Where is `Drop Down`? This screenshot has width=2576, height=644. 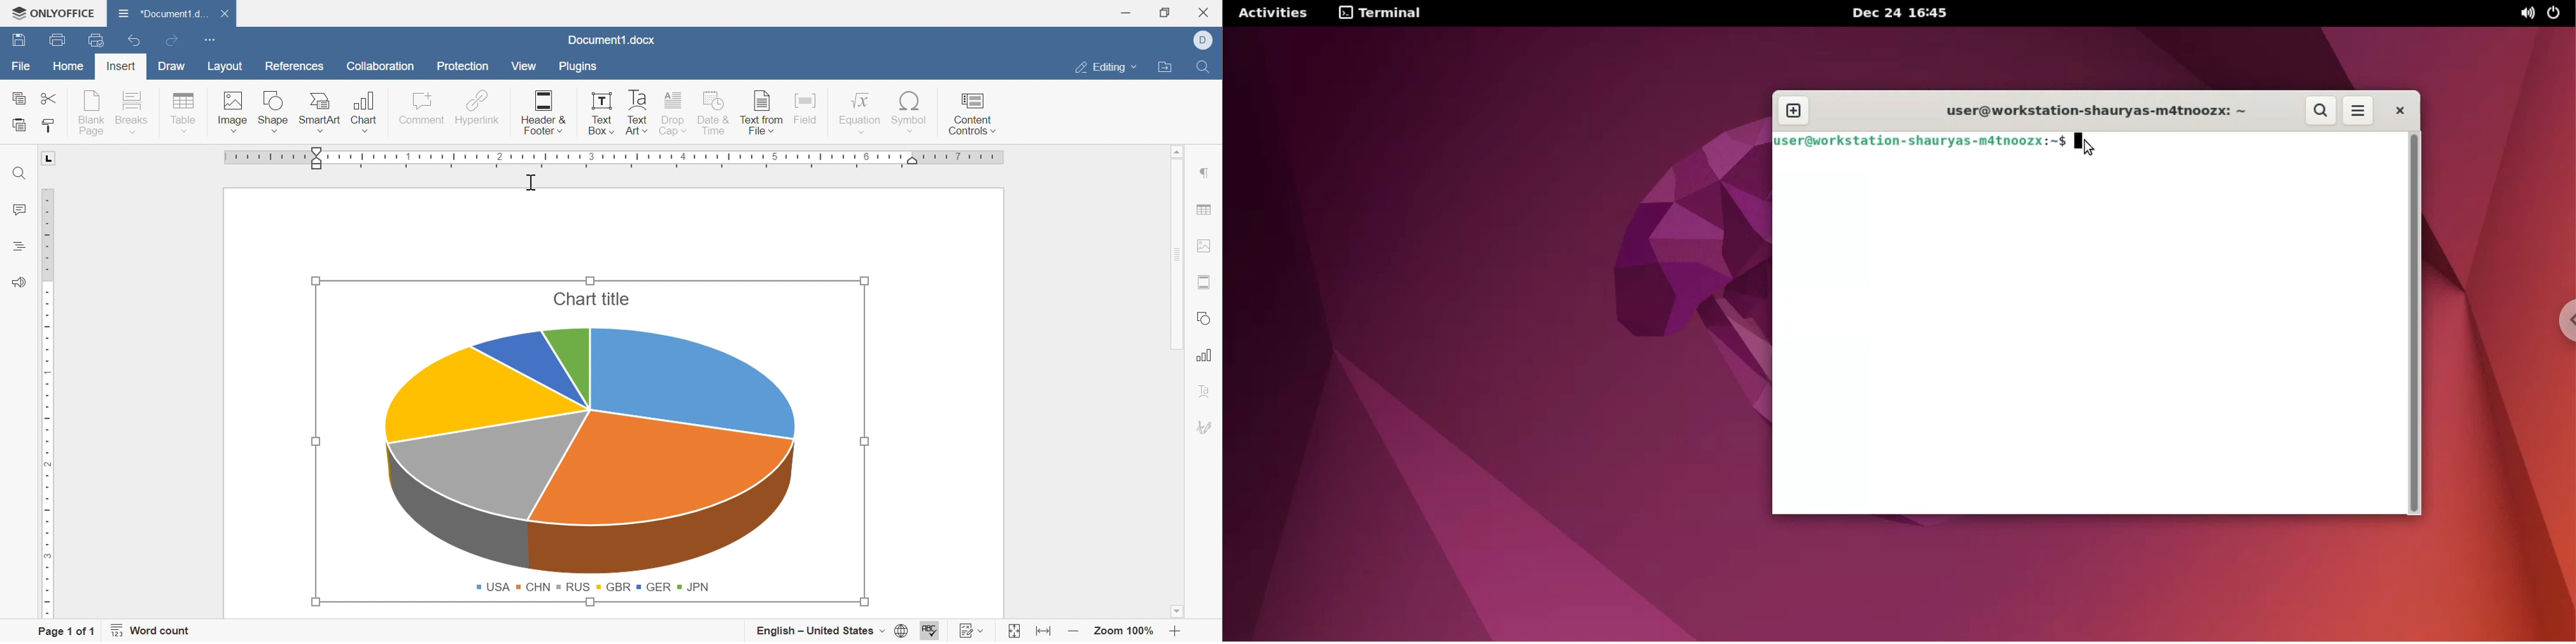 Drop Down is located at coordinates (882, 631).